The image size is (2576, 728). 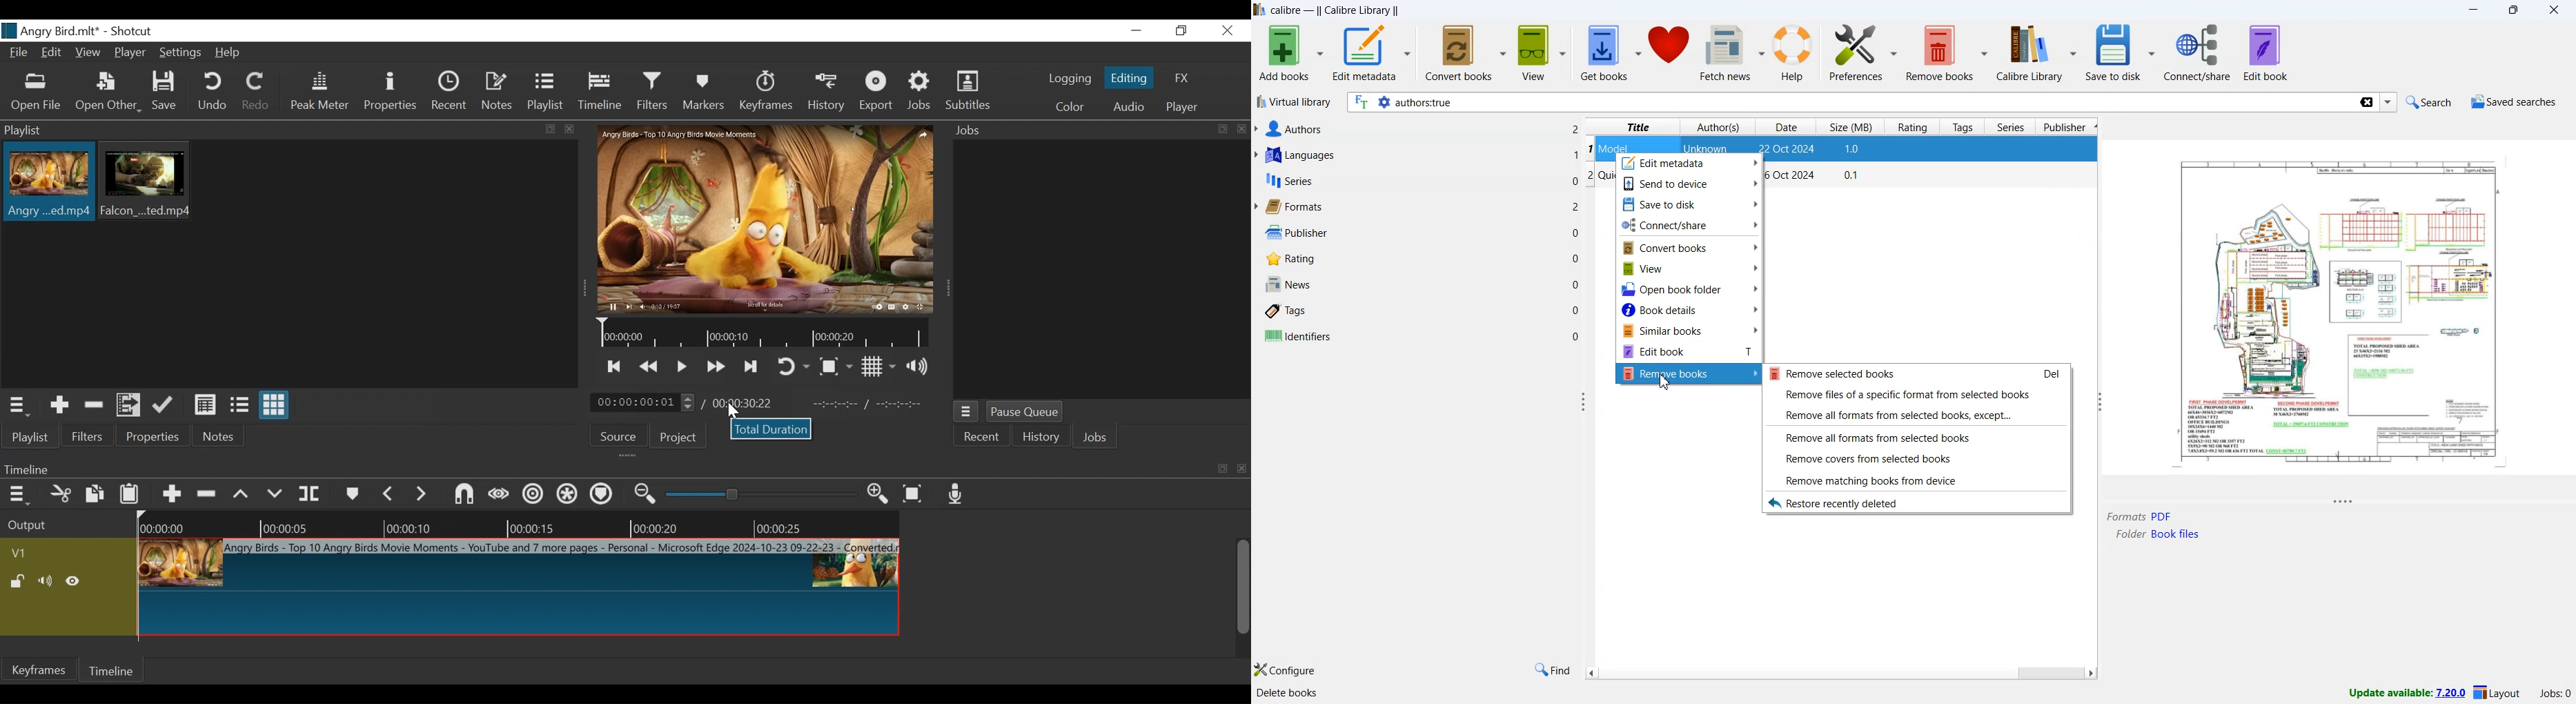 What do you see at coordinates (31, 552) in the screenshot?
I see `Video track name` at bounding box center [31, 552].